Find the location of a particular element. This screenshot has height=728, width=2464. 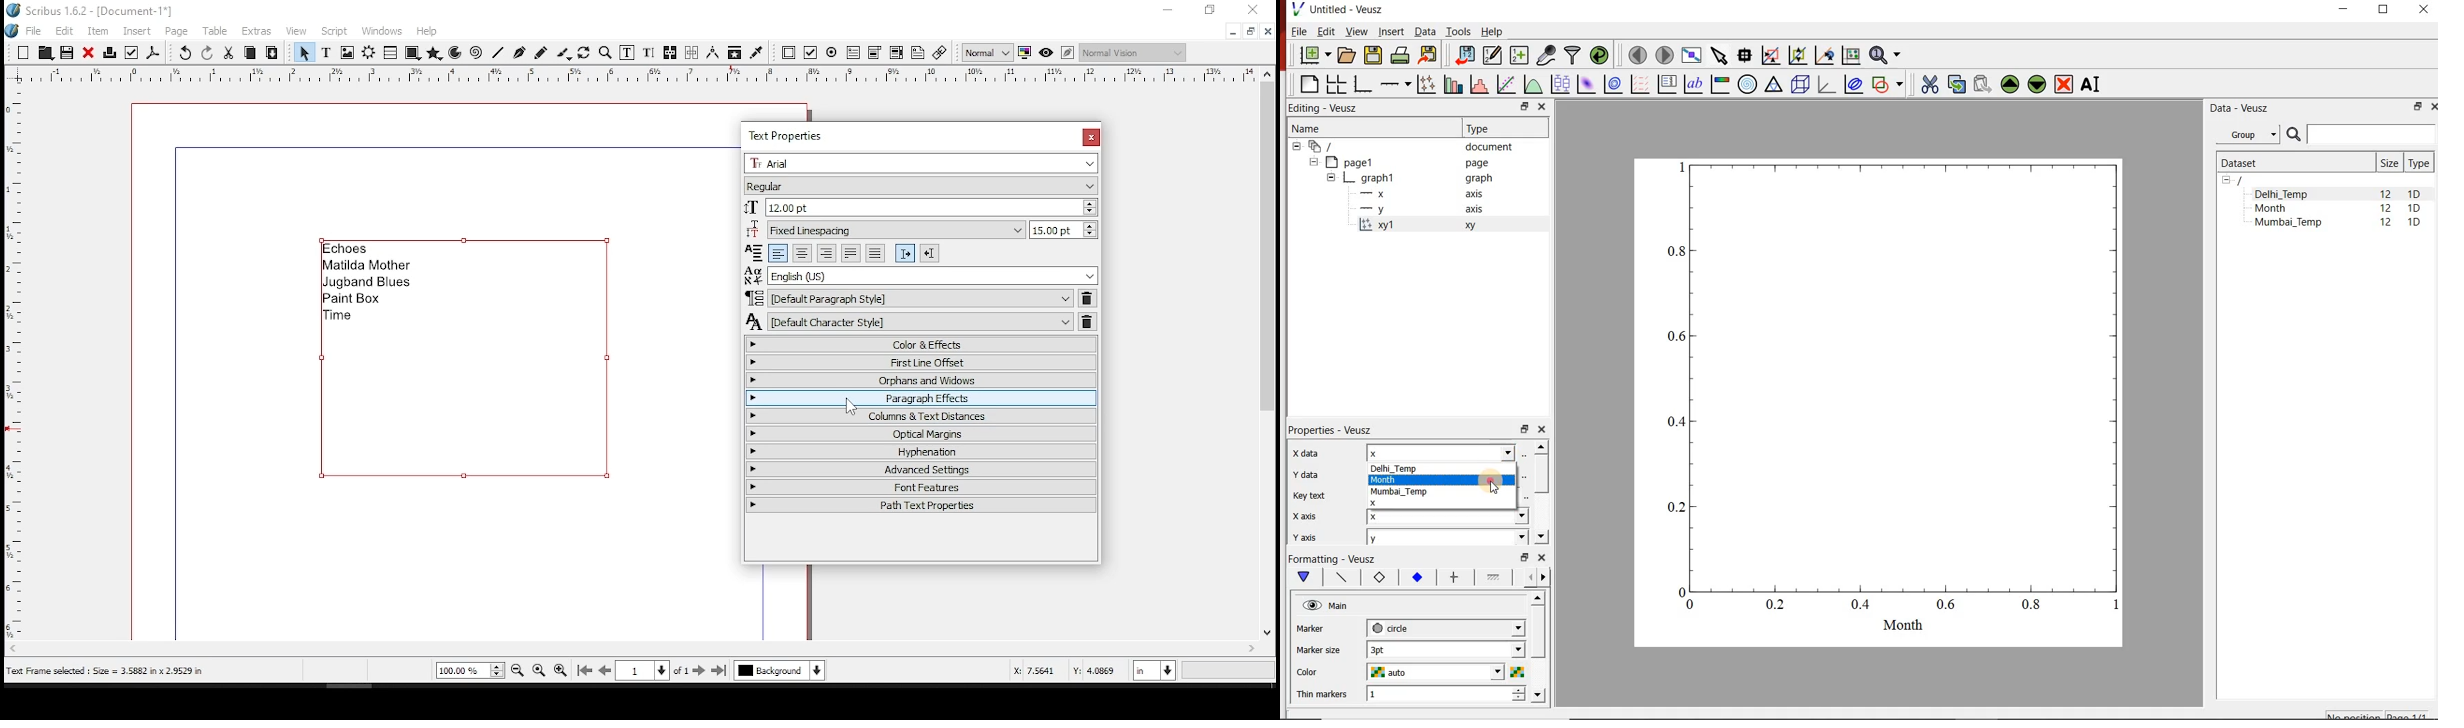

text annotation is located at coordinates (918, 52).